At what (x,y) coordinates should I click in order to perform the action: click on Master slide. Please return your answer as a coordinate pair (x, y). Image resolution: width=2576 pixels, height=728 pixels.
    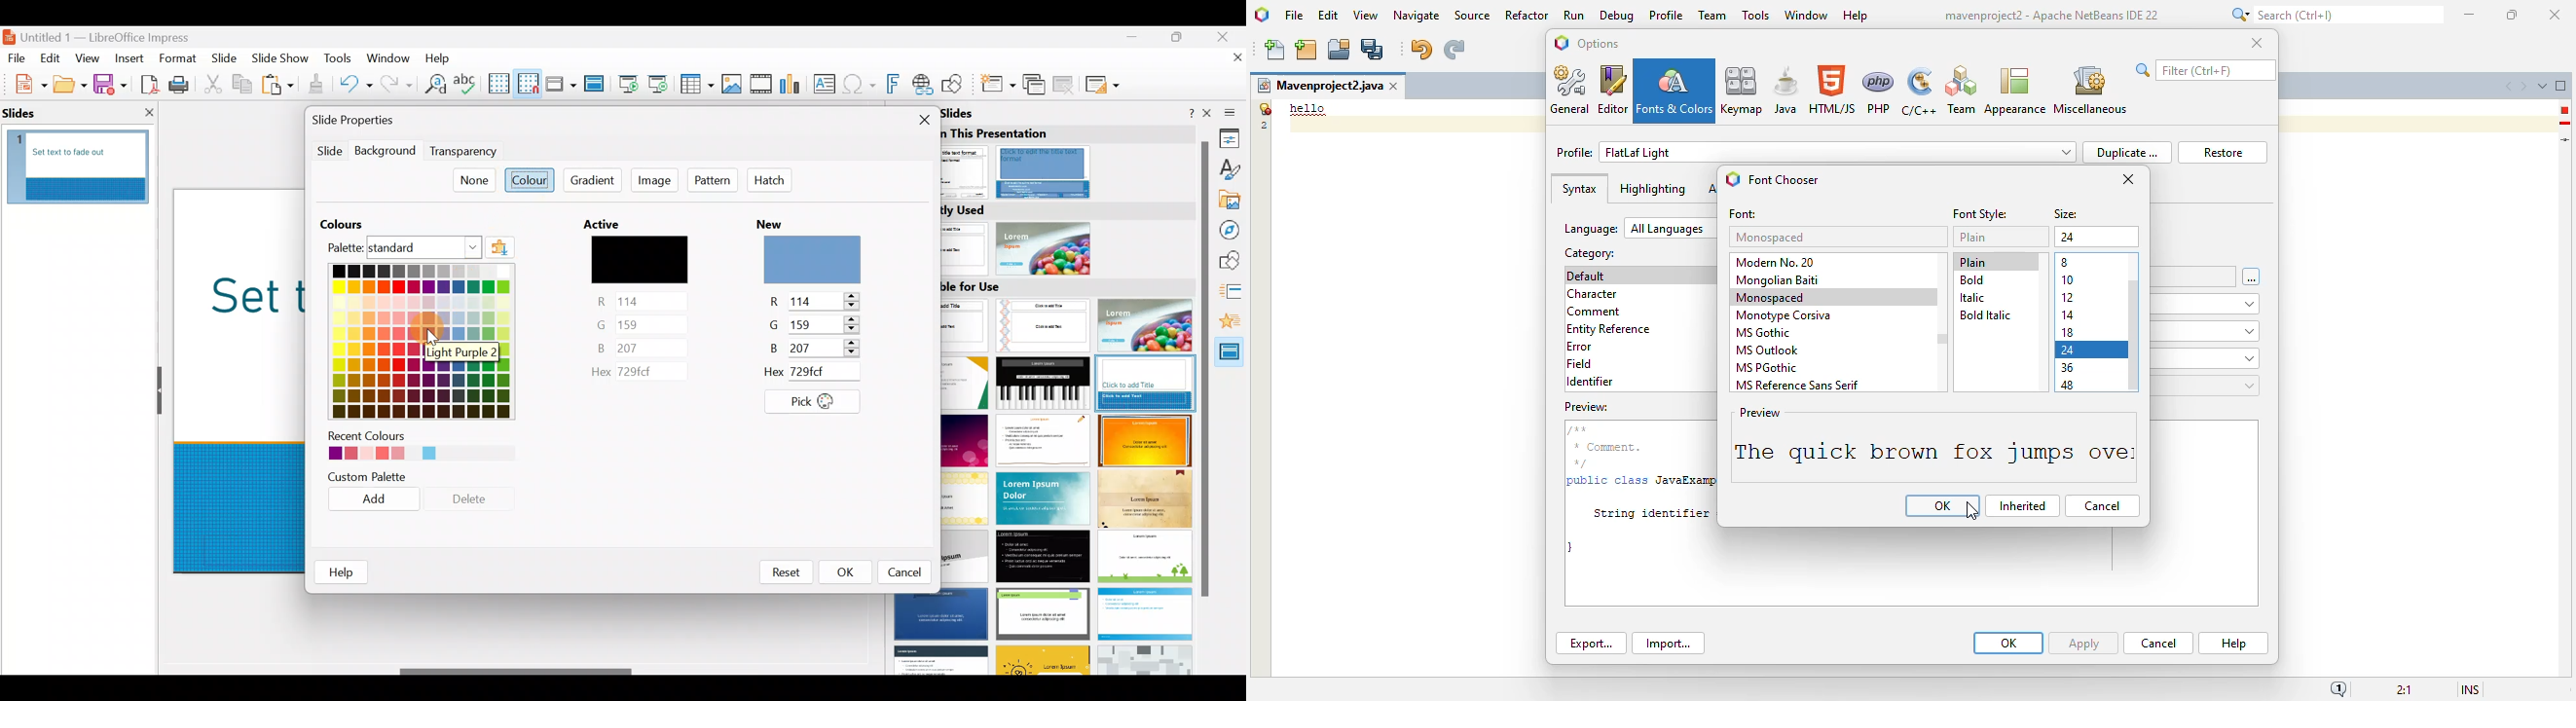
    Looking at the image, I should click on (596, 84).